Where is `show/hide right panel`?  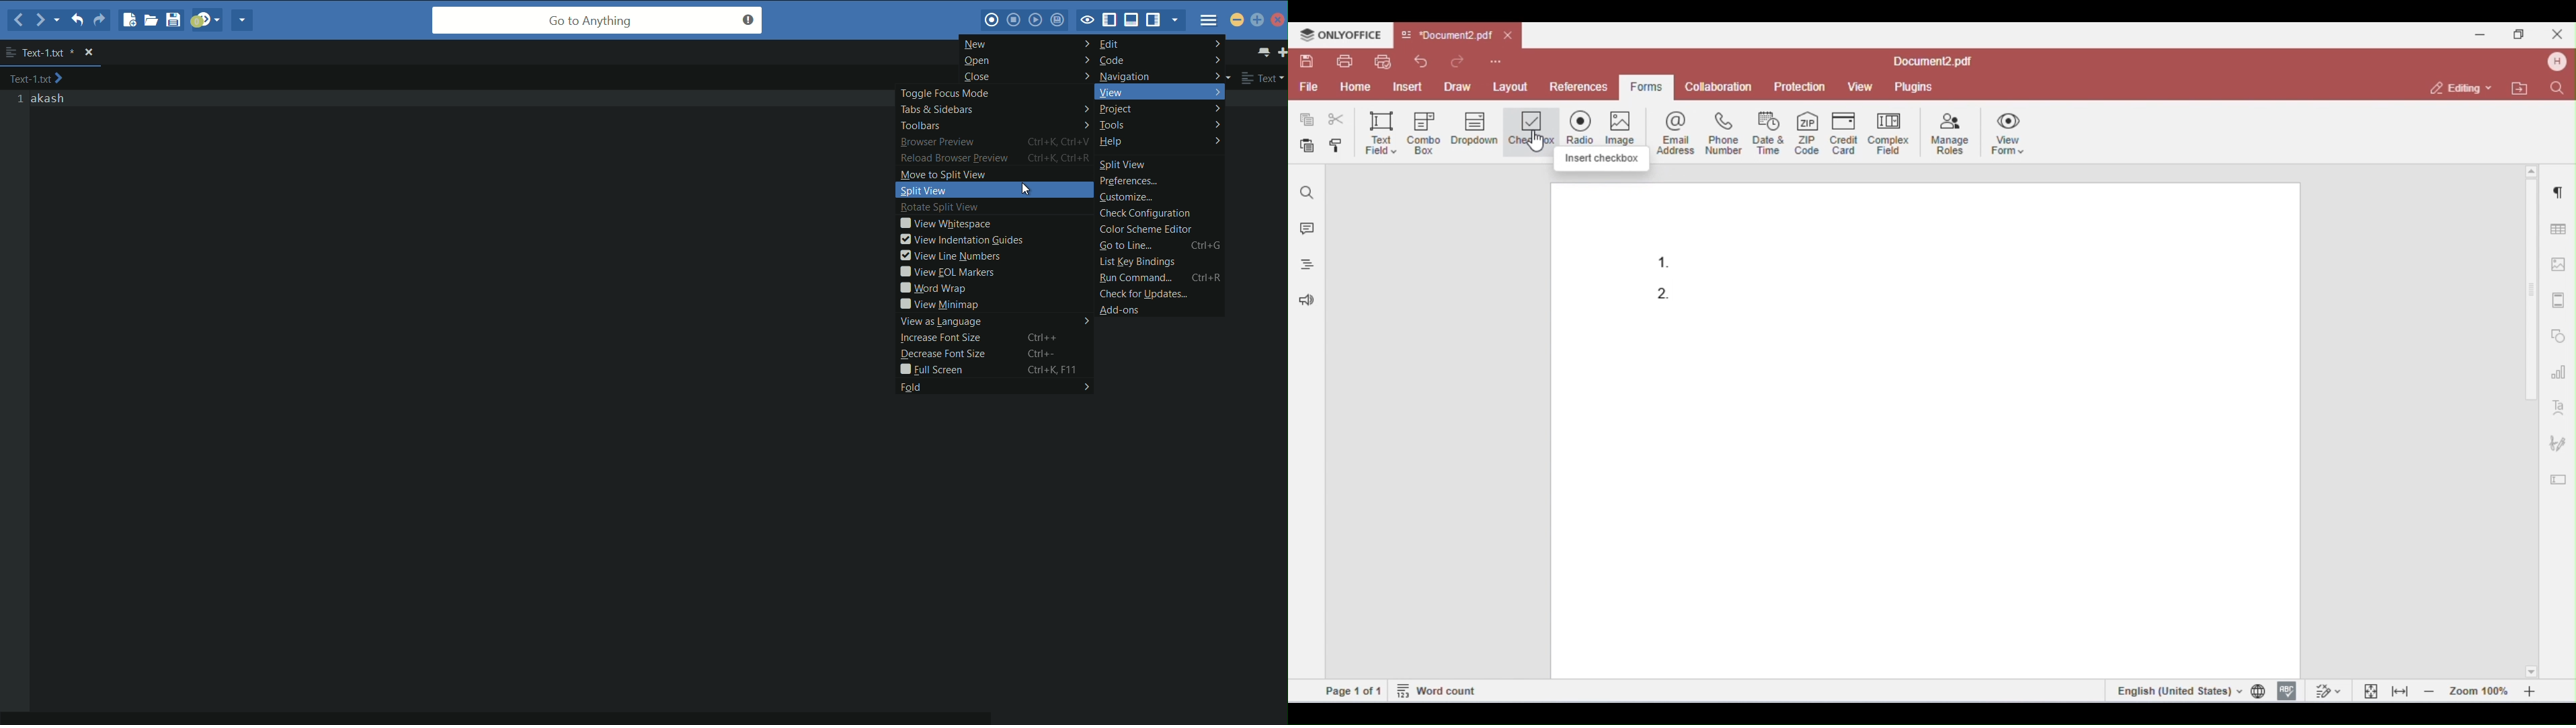 show/hide right panel is located at coordinates (1156, 19).